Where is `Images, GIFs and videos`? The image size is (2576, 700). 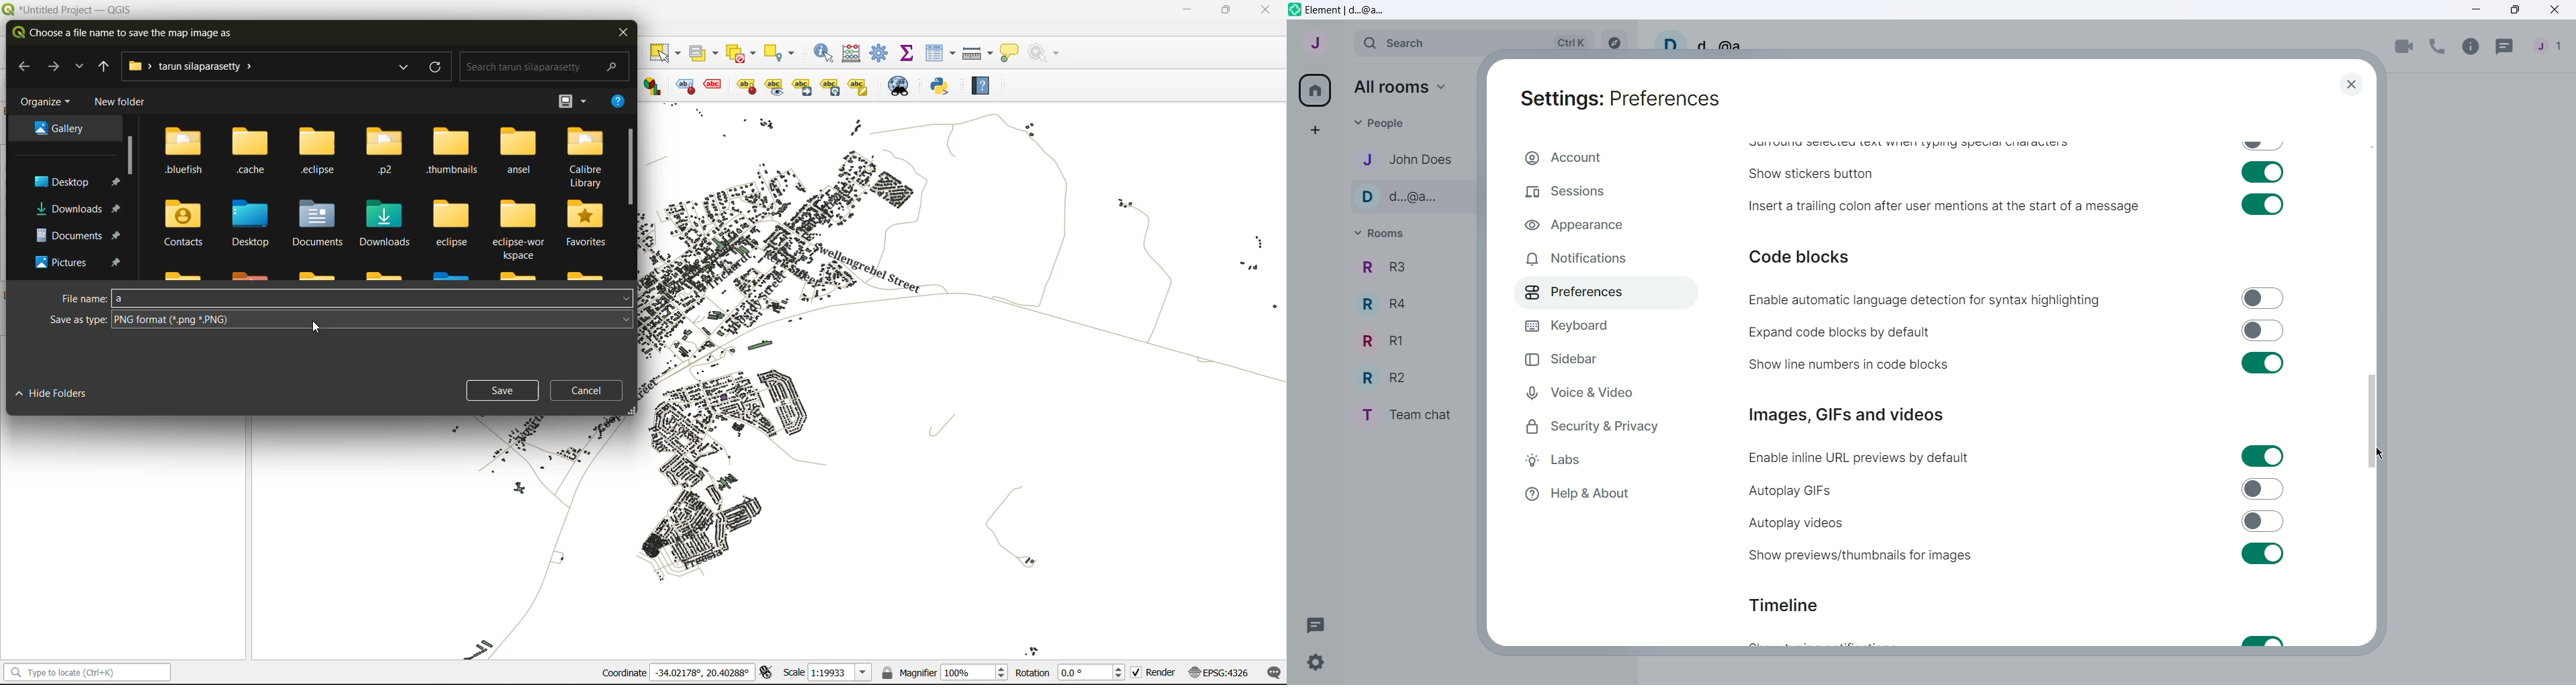
Images, GIFs and videos is located at coordinates (1845, 415).